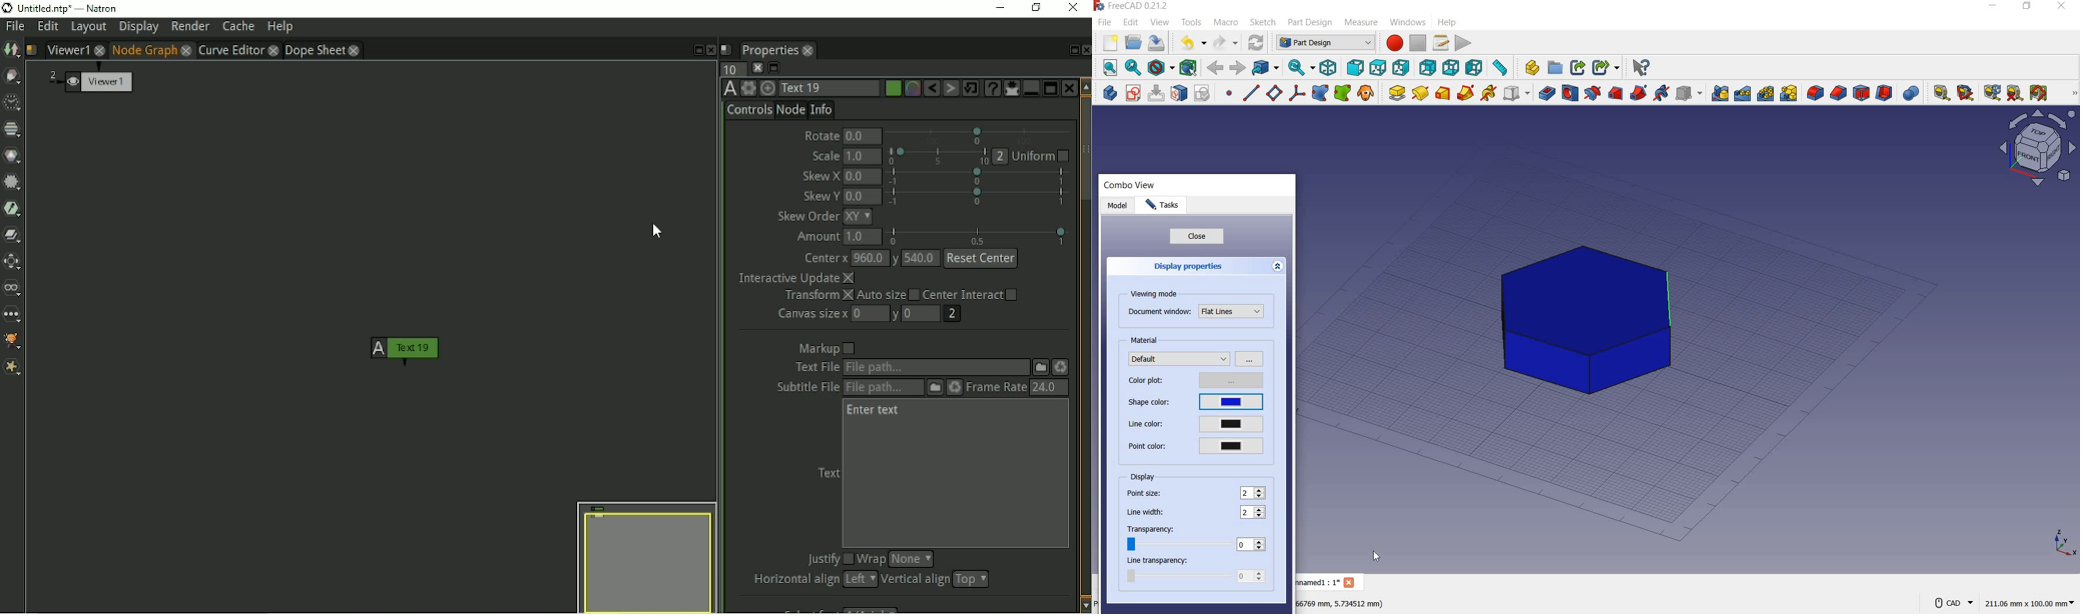 The image size is (2100, 616). What do you see at coordinates (1861, 94) in the screenshot?
I see `draft` at bounding box center [1861, 94].